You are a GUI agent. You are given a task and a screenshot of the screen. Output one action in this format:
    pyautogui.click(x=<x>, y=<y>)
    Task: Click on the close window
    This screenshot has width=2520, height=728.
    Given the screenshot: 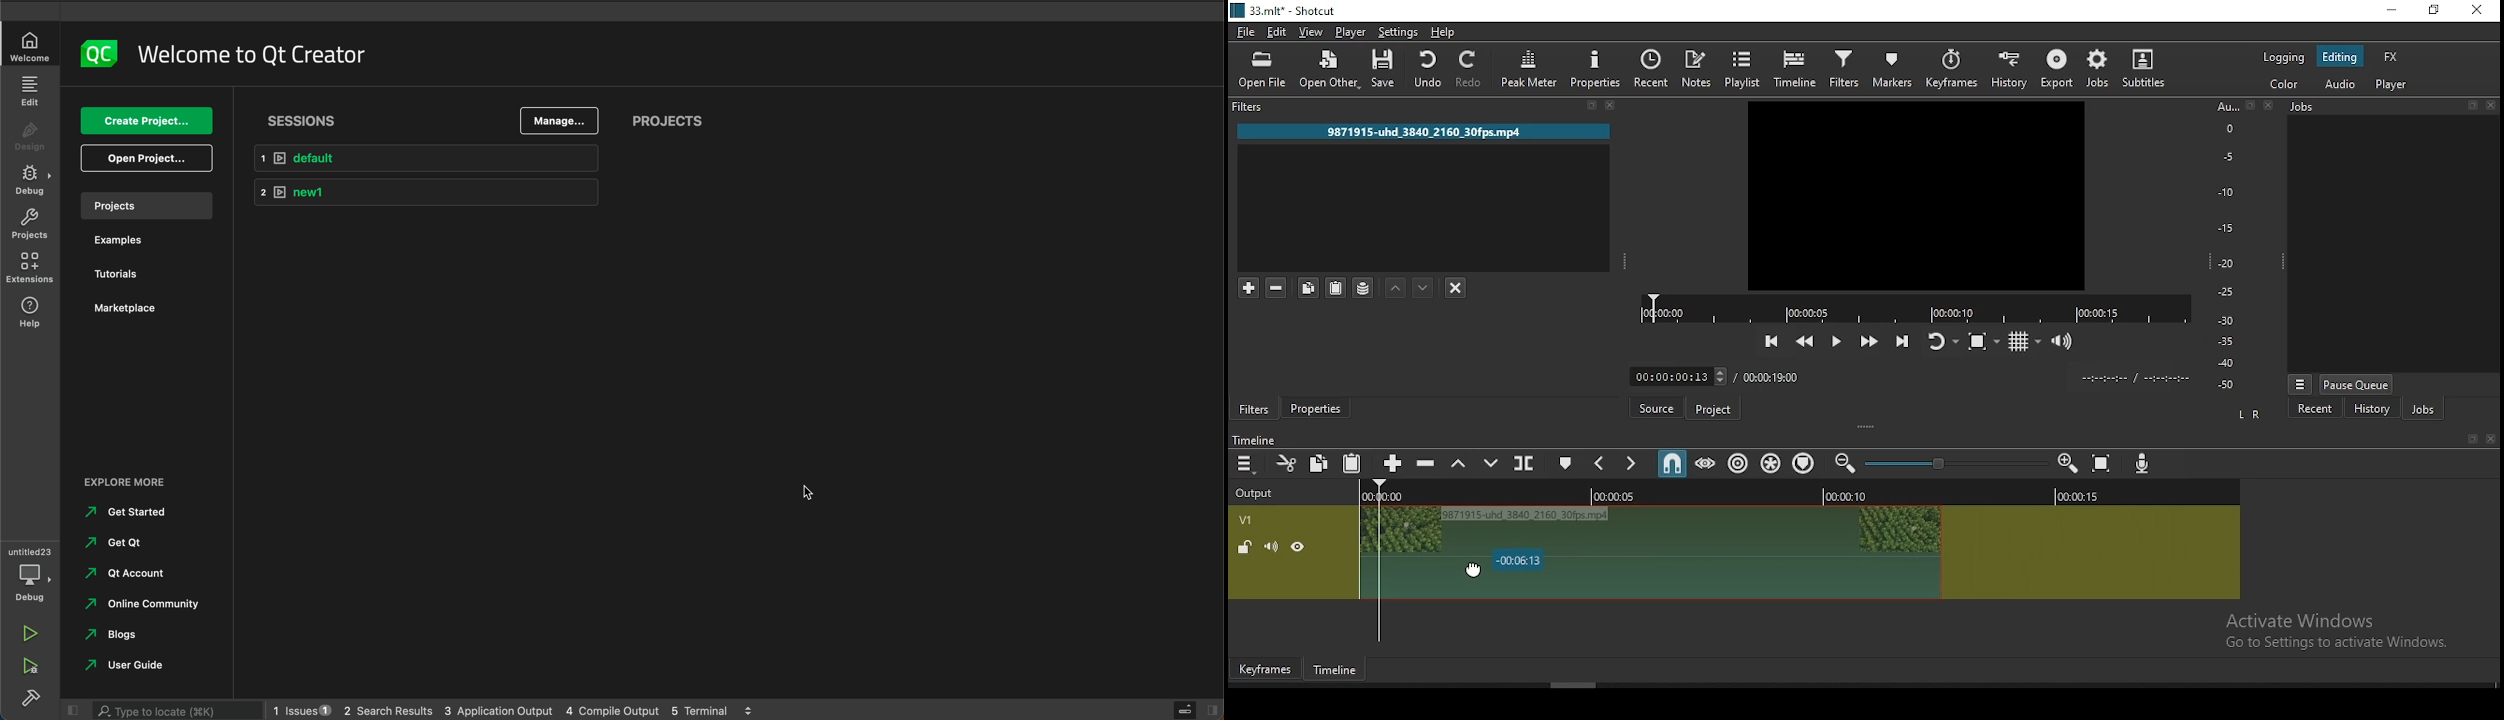 What is the action you would take?
    pyautogui.click(x=2477, y=11)
    